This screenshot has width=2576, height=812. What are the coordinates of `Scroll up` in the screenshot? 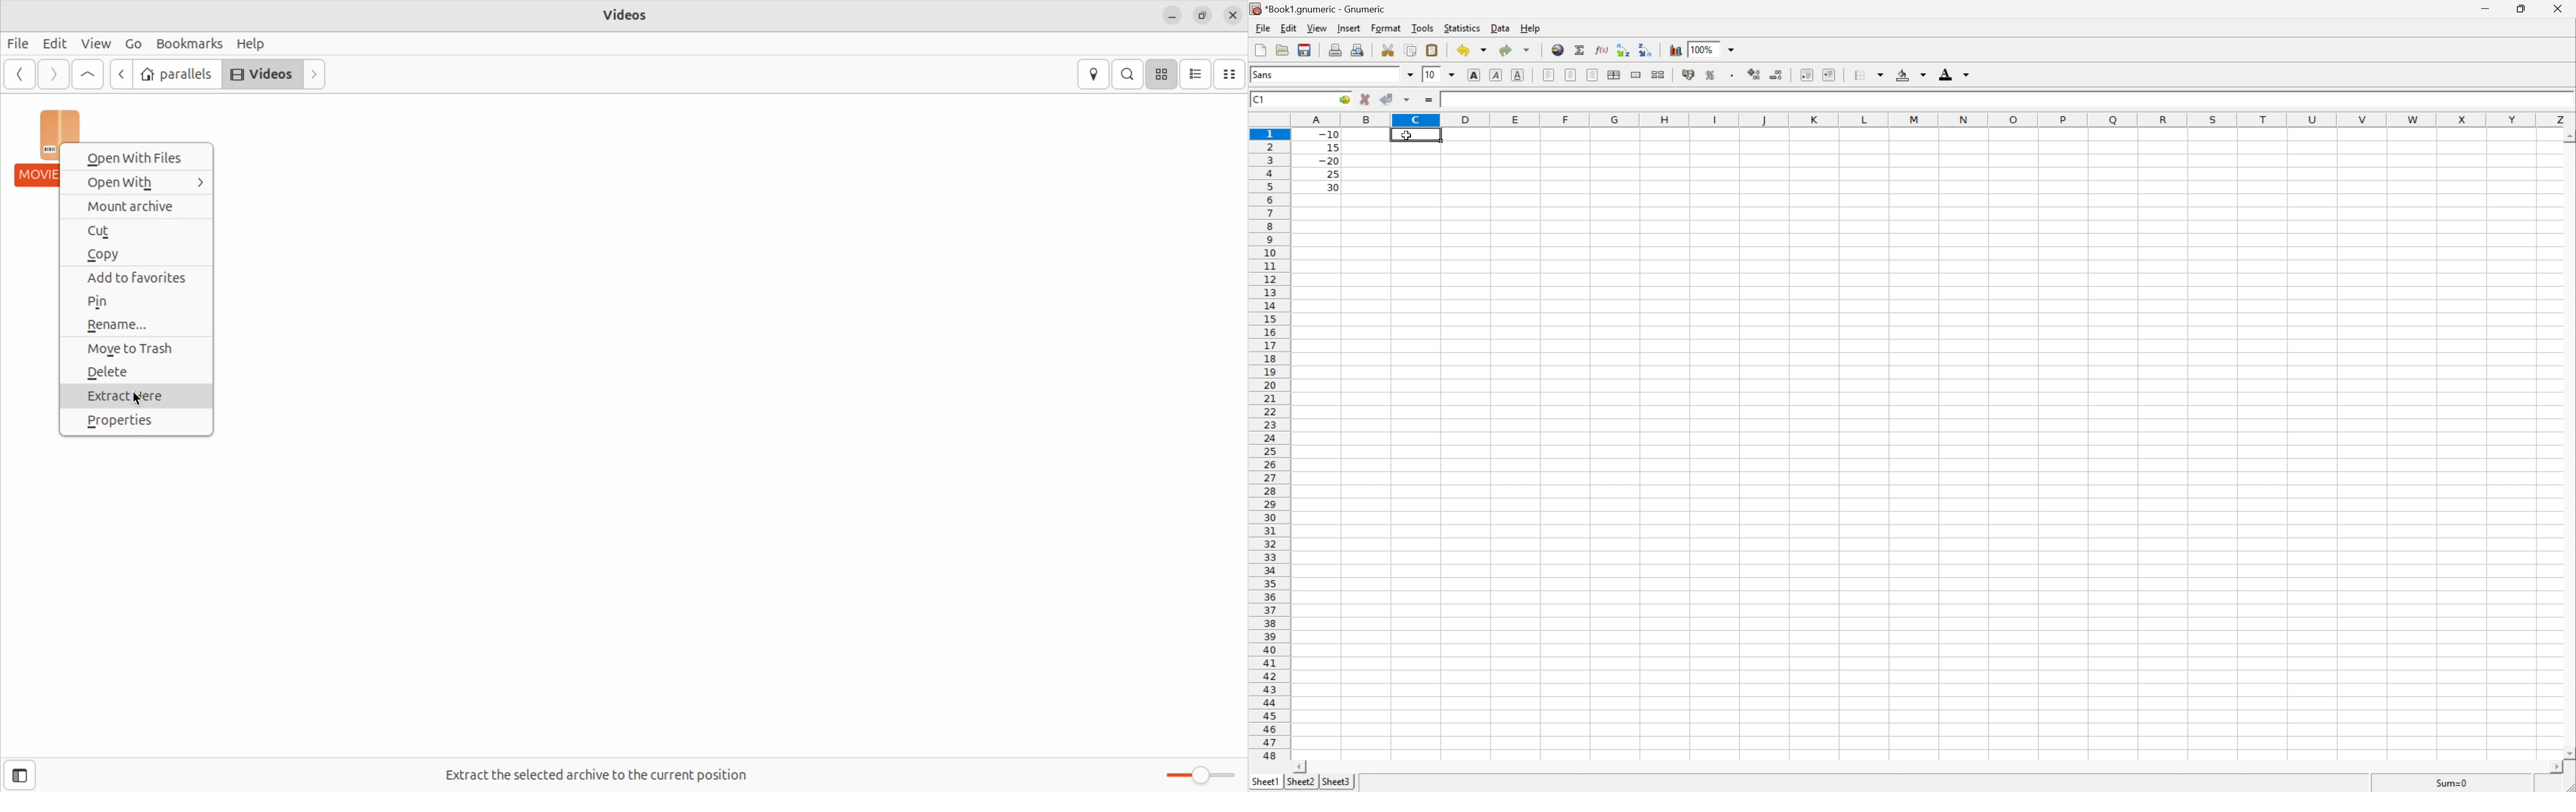 It's located at (2568, 136).